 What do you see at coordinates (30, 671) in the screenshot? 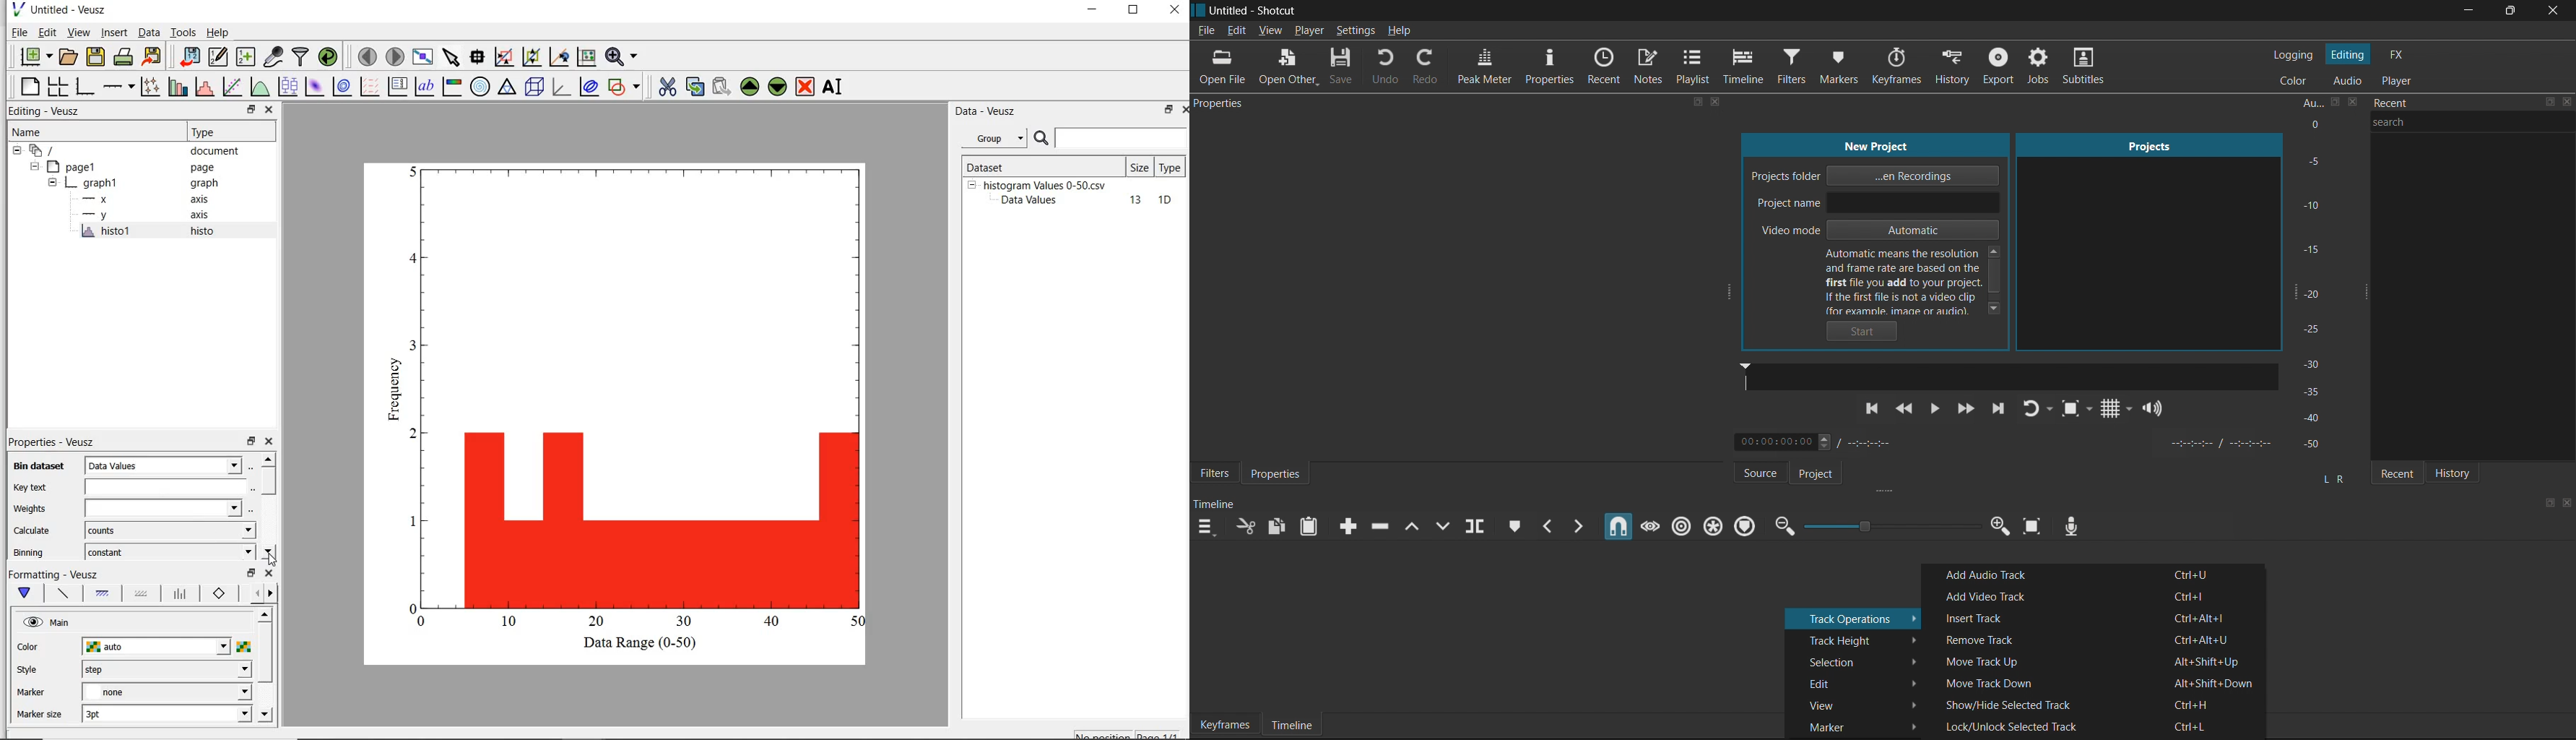
I see `Style` at bounding box center [30, 671].